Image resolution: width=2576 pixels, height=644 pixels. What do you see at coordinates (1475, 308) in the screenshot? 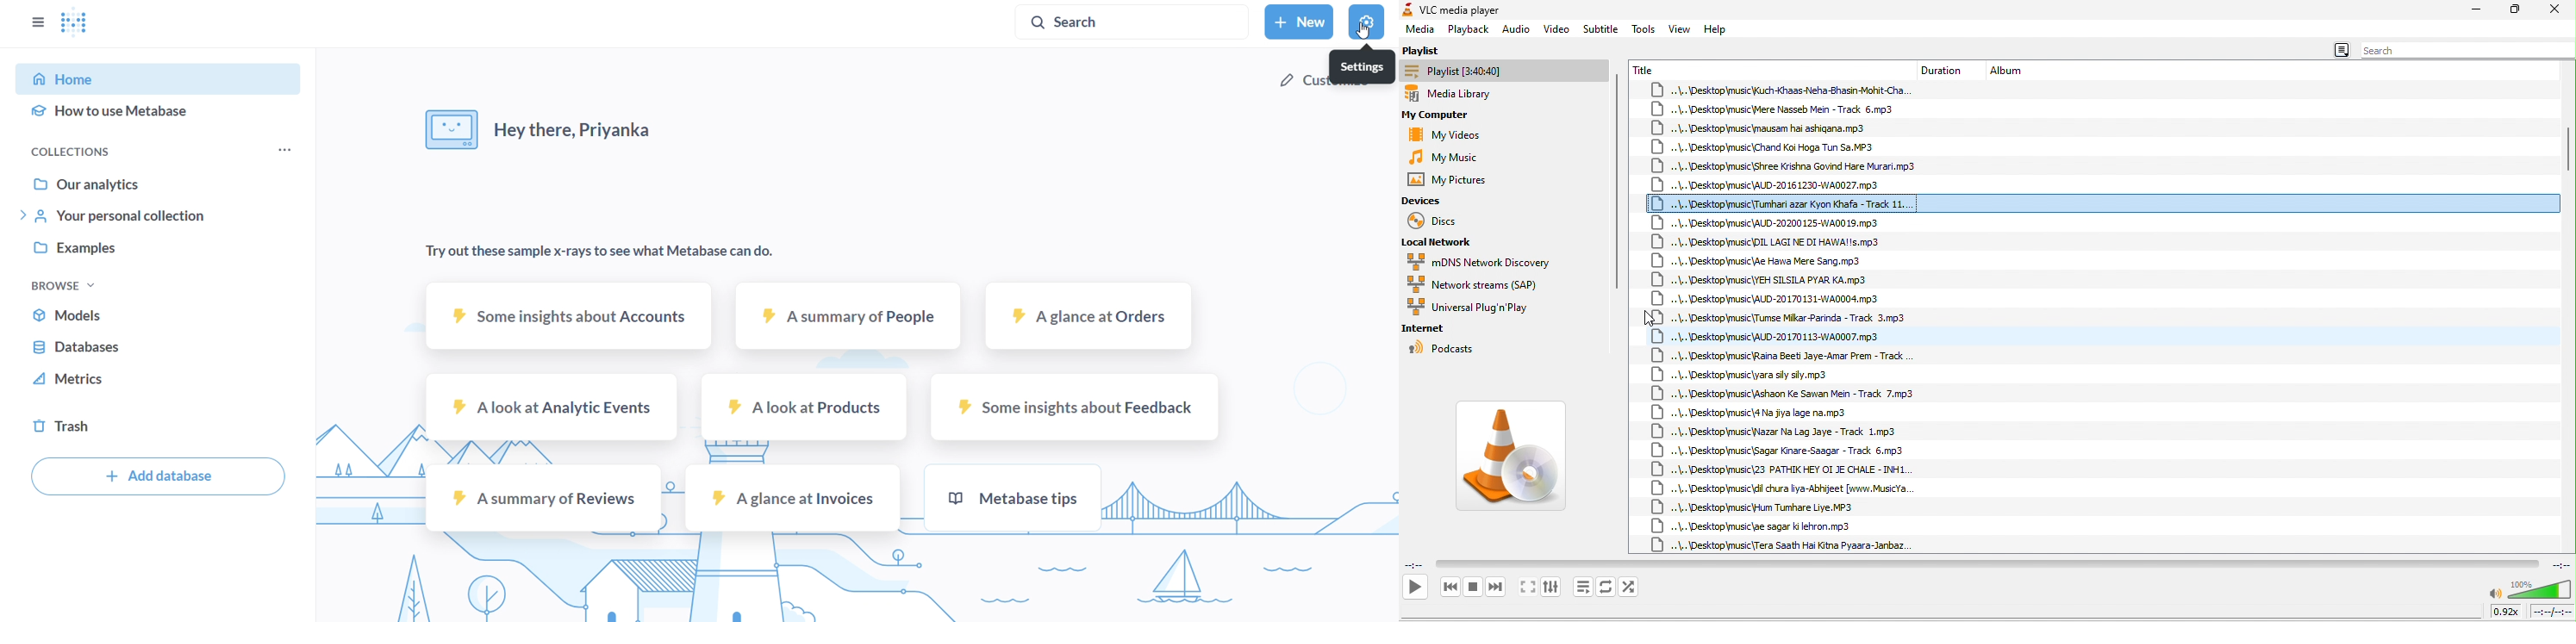
I see `universal plug in play` at bounding box center [1475, 308].